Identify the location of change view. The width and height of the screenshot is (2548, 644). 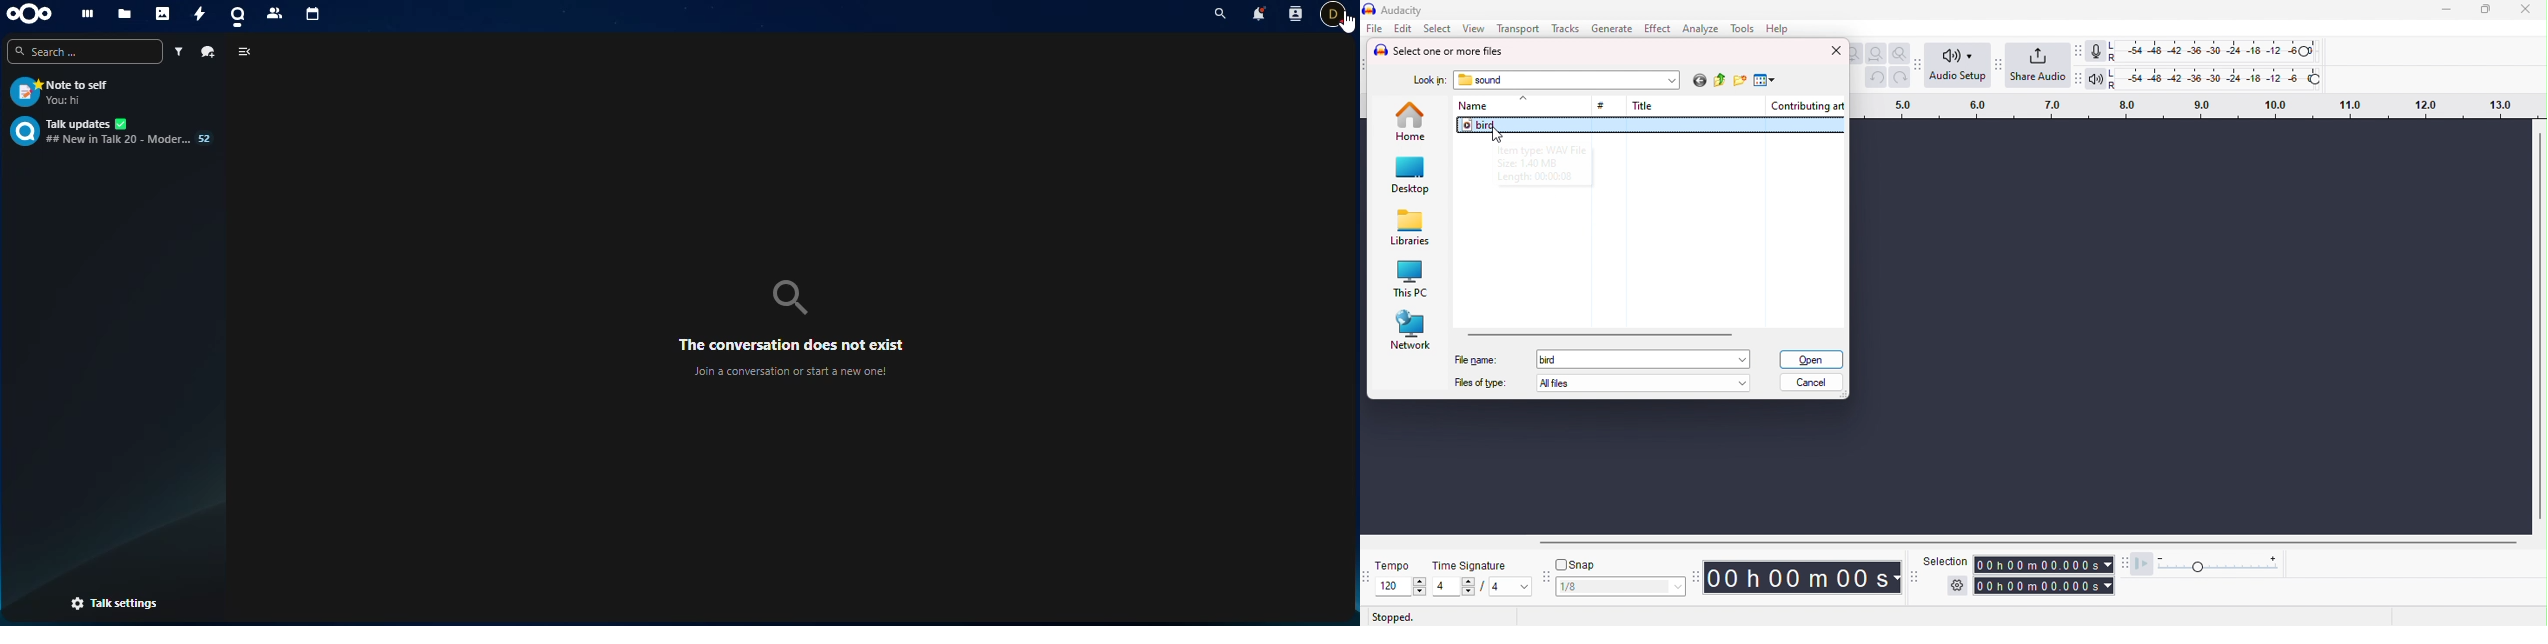
(1763, 81).